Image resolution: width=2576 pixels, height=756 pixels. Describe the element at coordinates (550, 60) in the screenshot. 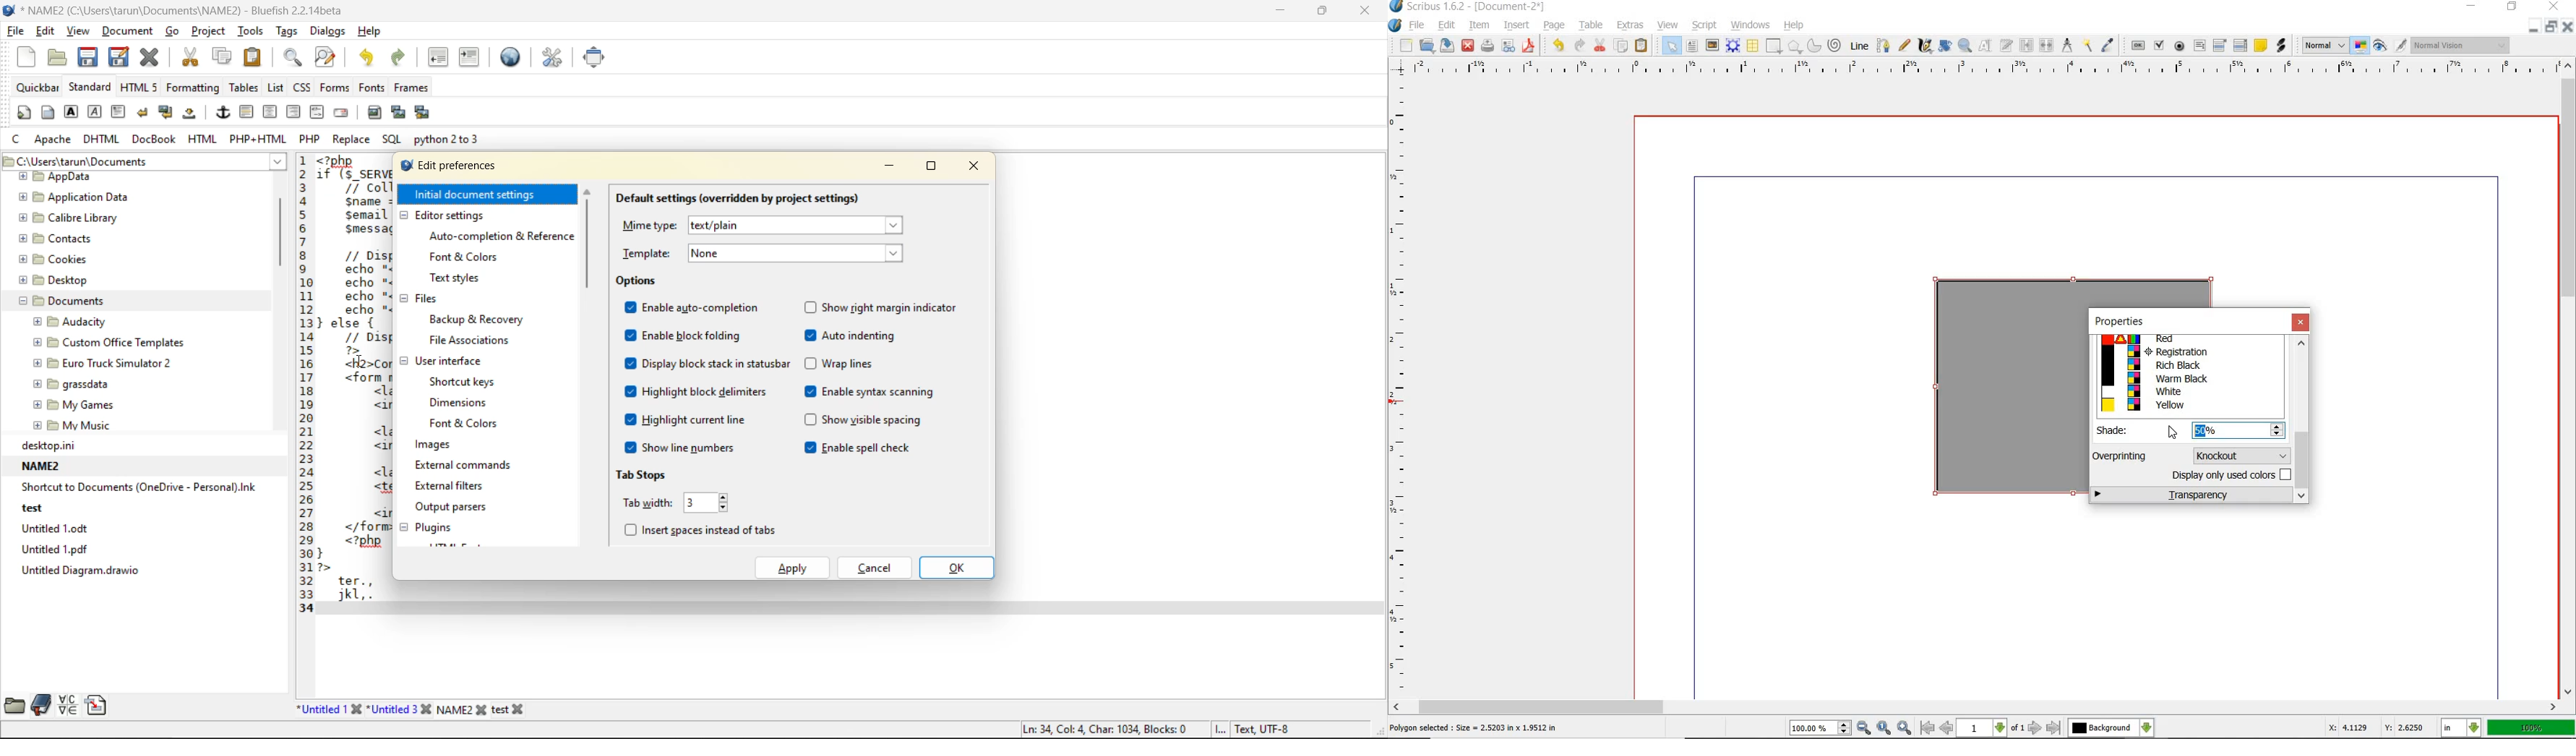

I see `edit preferences` at that location.